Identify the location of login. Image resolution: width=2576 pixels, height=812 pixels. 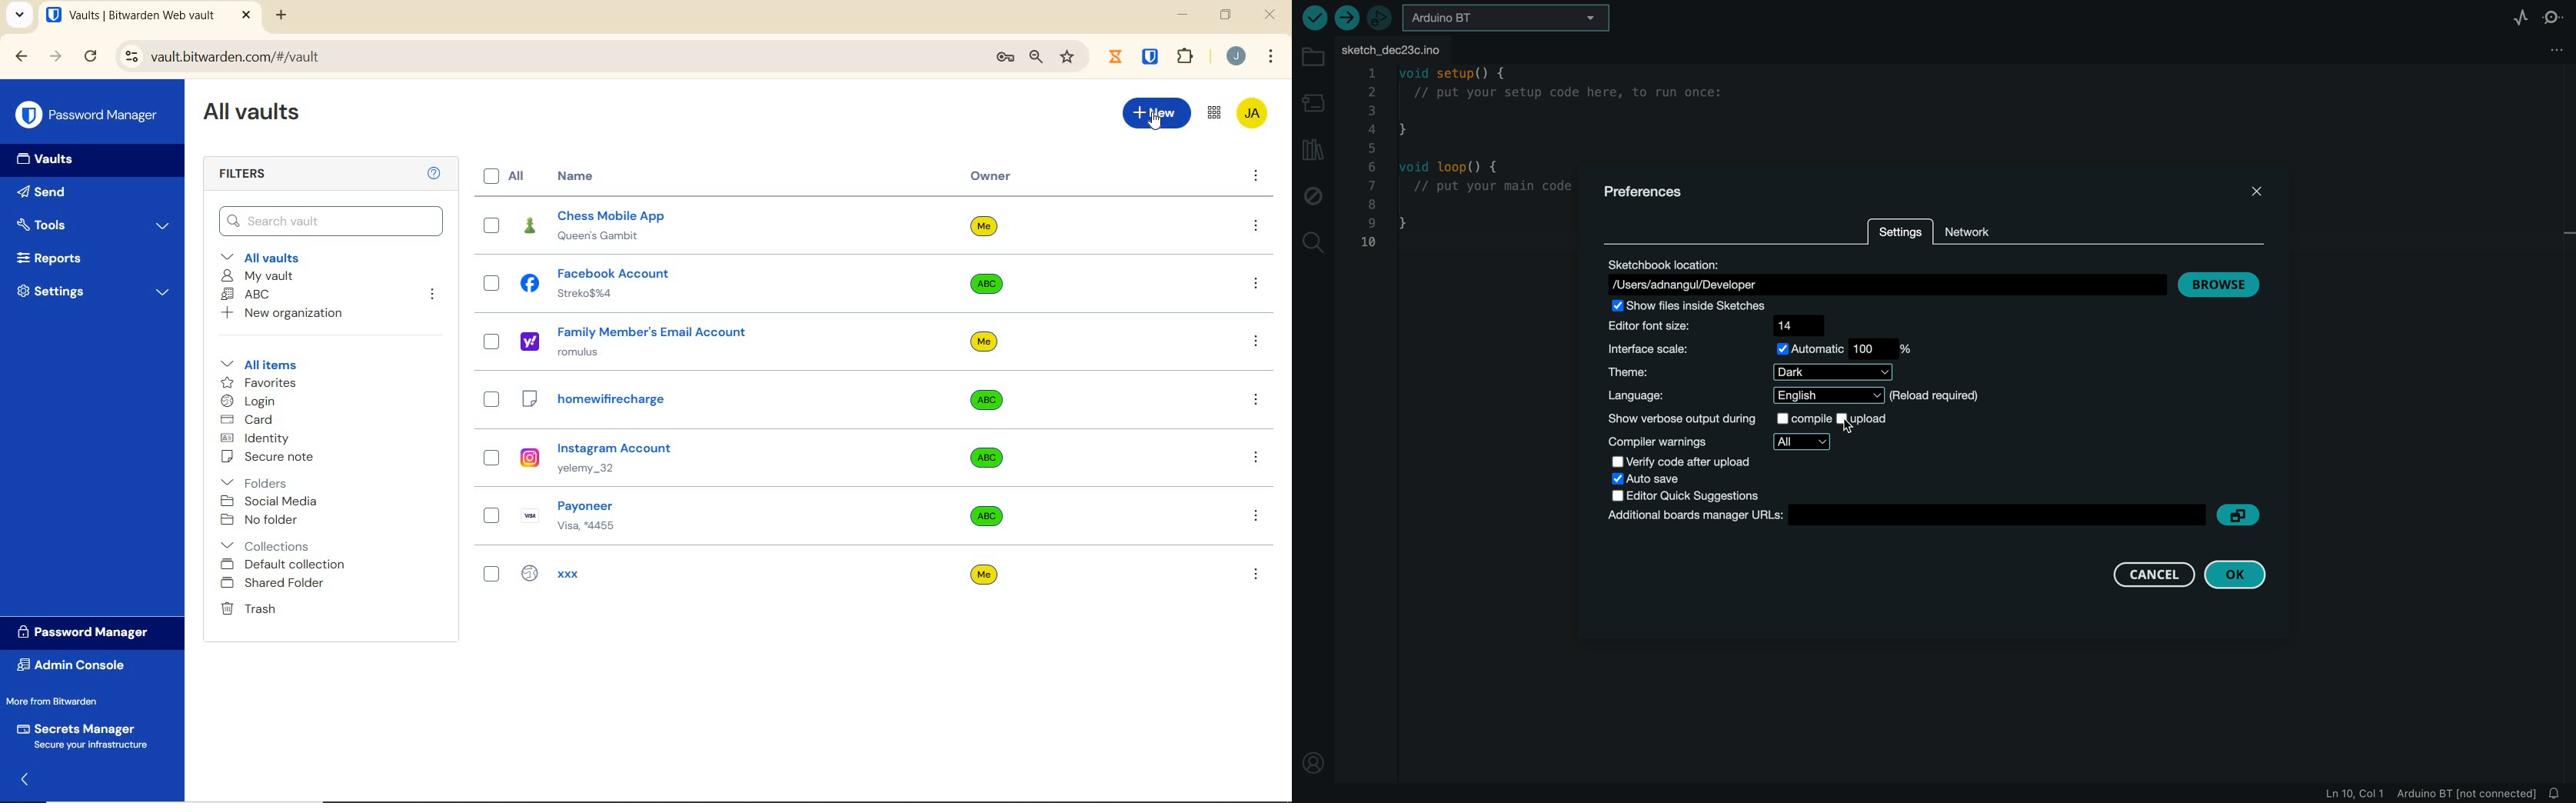
(251, 402).